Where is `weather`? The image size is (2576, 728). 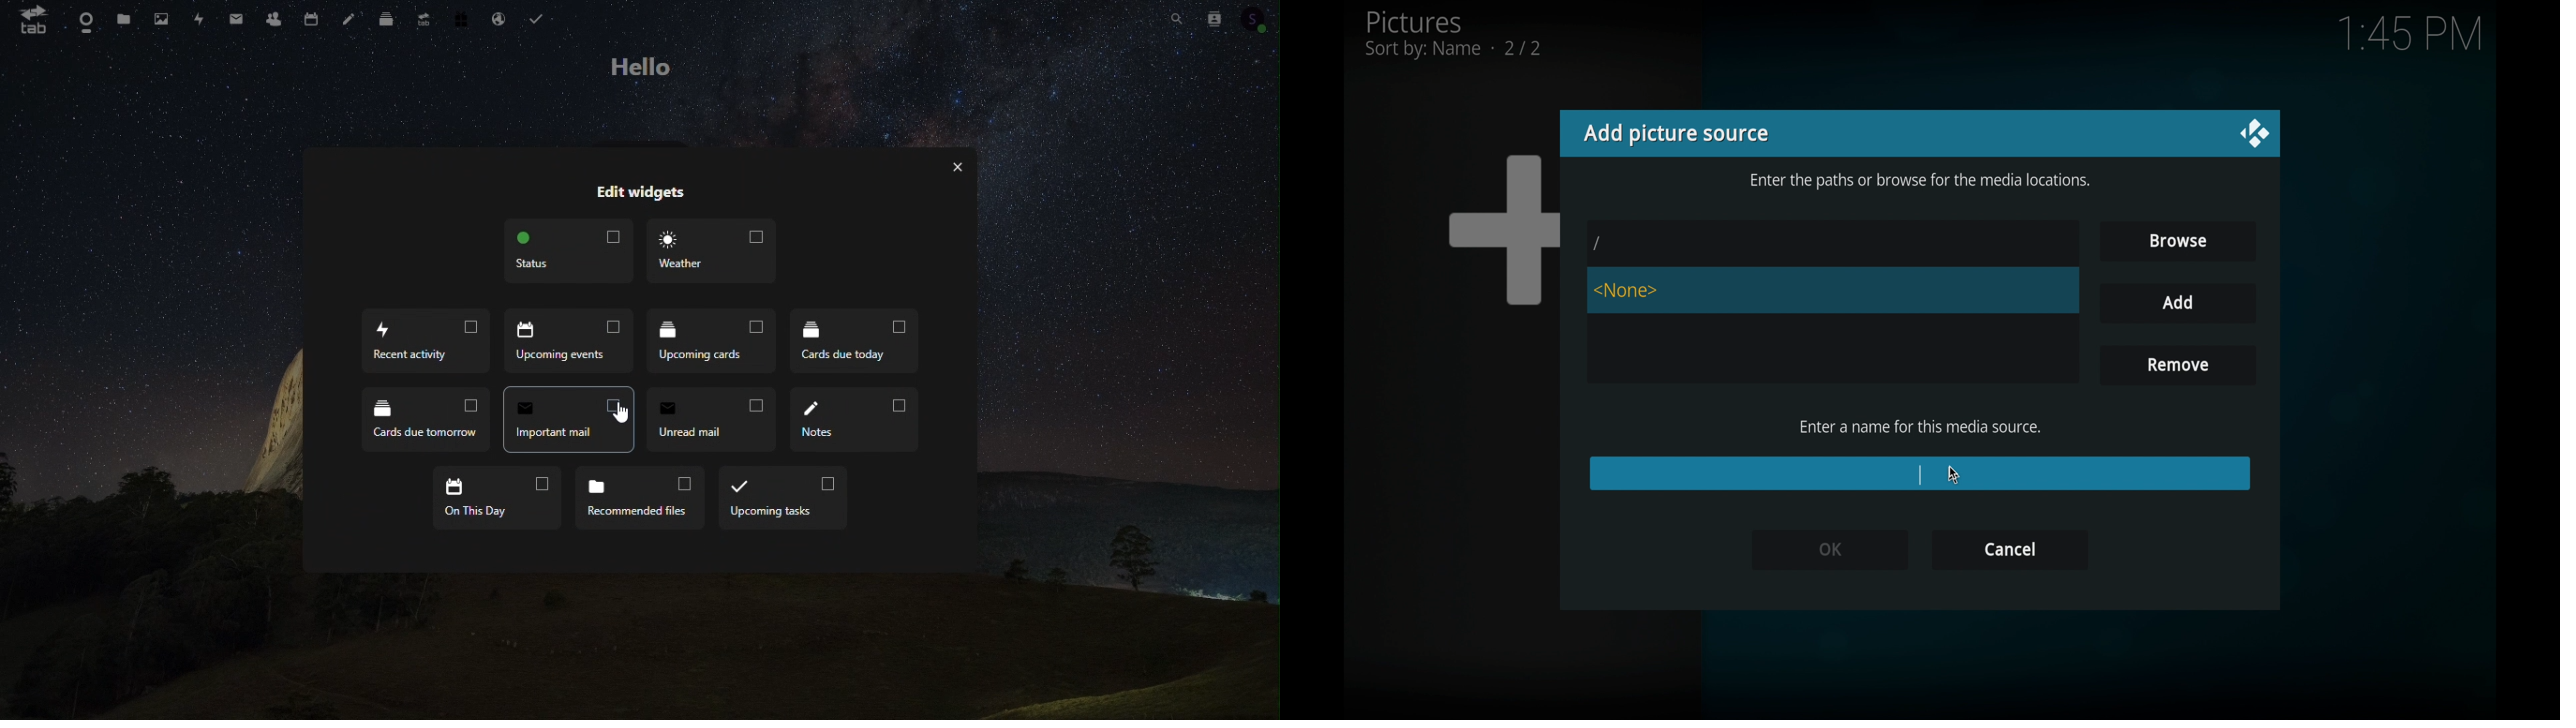 weather is located at coordinates (716, 254).